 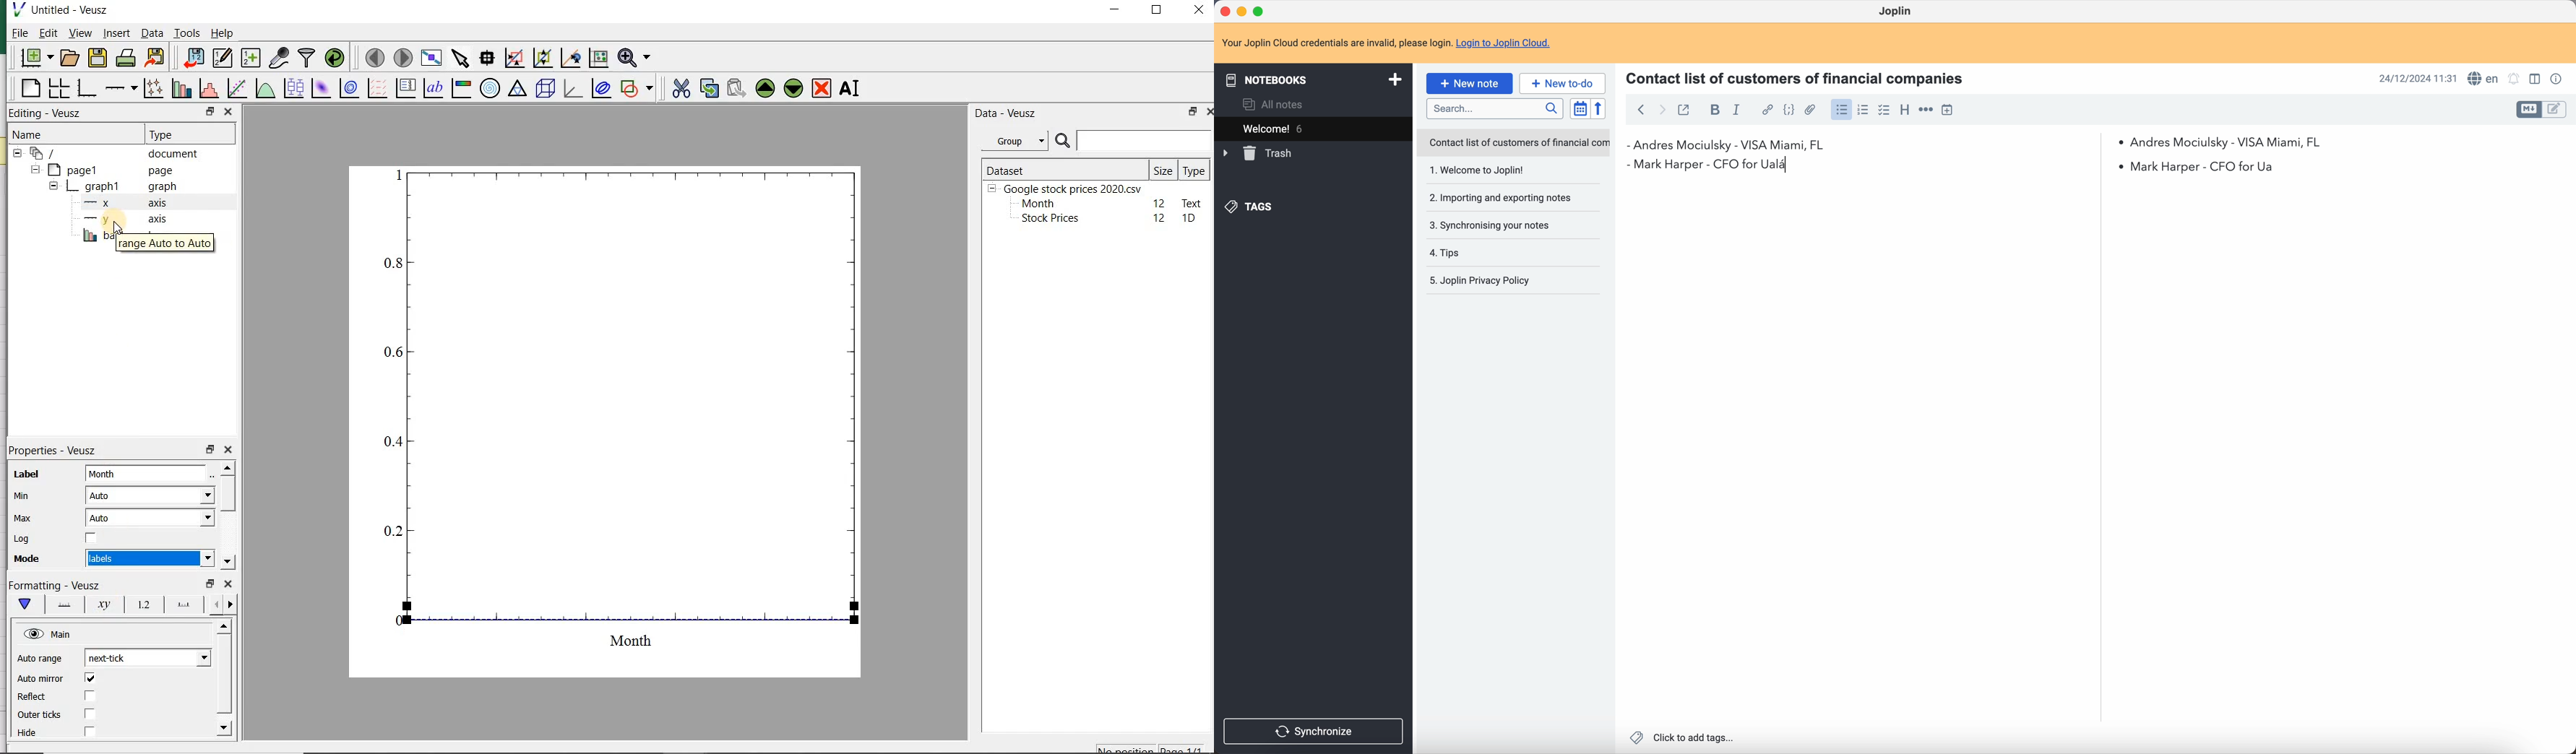 I want to click on search bar, so click(x=1498, y=109).